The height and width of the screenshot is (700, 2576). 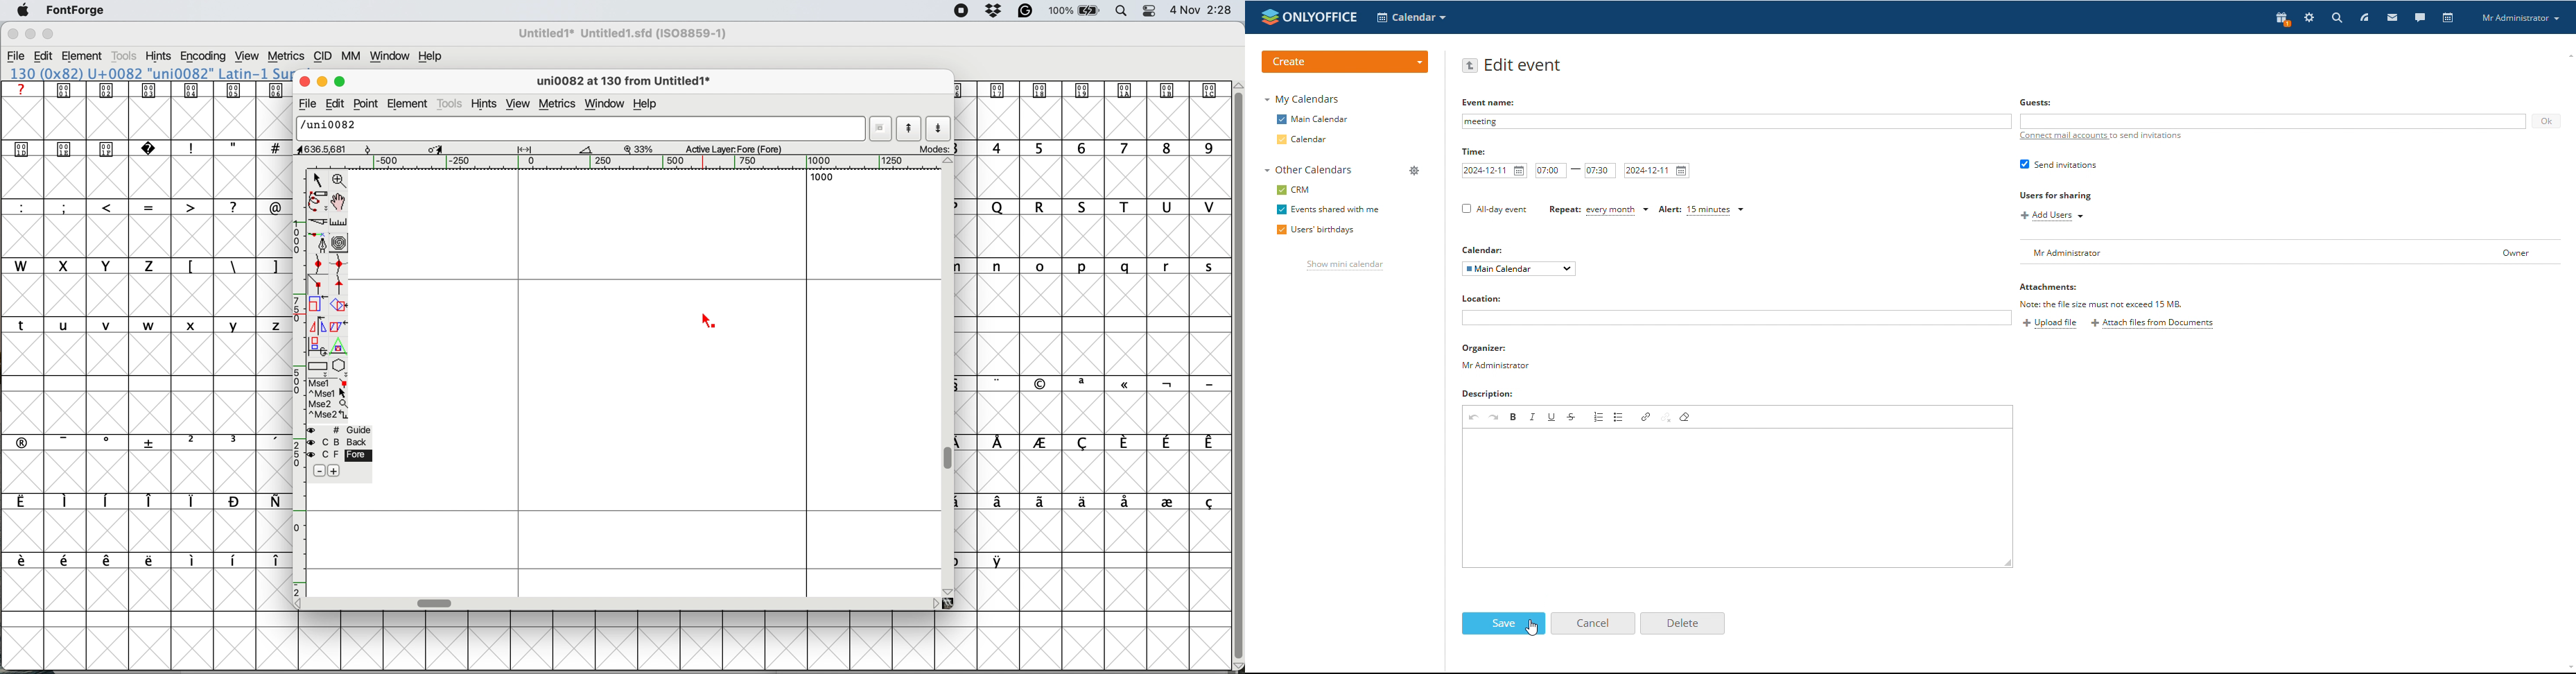 I want to click on alert type, so click(x=1698, y=210).